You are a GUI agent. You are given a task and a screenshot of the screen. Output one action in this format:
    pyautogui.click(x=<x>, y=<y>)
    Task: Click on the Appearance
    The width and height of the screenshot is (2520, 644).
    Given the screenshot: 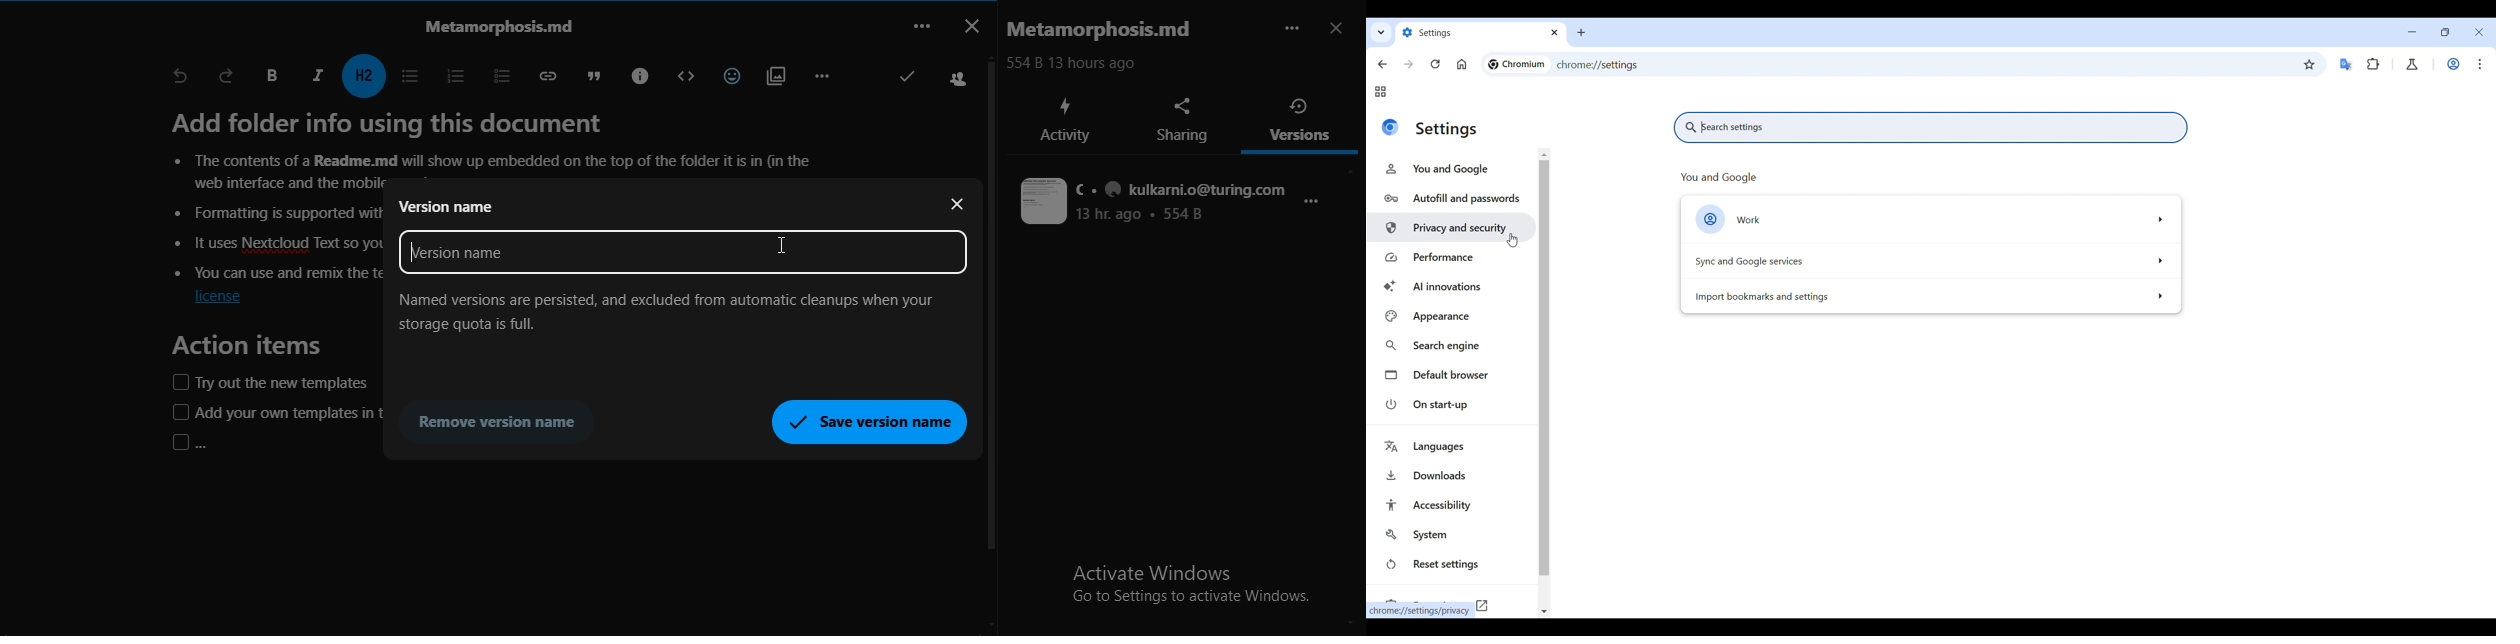 What is the action you would take?
    pyautogui.click(x=1452, y=316)
    